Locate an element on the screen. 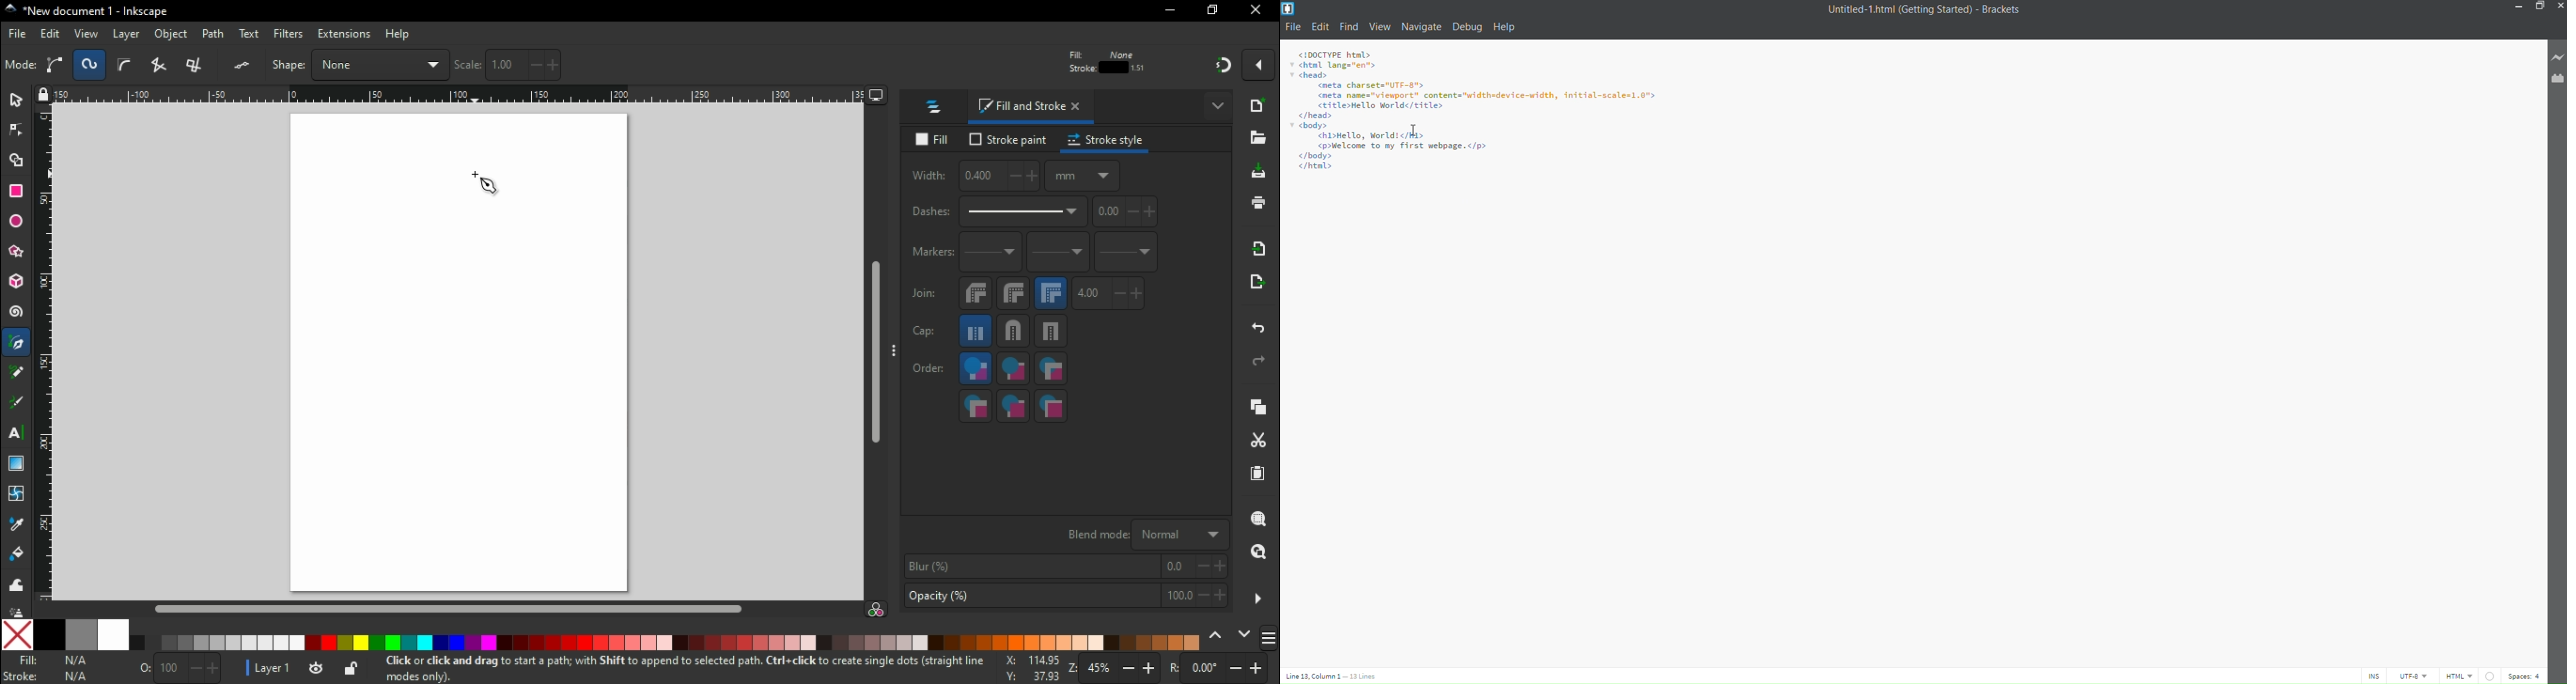 Image resolution: width=2576 pixels, height=700 pixels. linting is located at coordinates (2488, 674).